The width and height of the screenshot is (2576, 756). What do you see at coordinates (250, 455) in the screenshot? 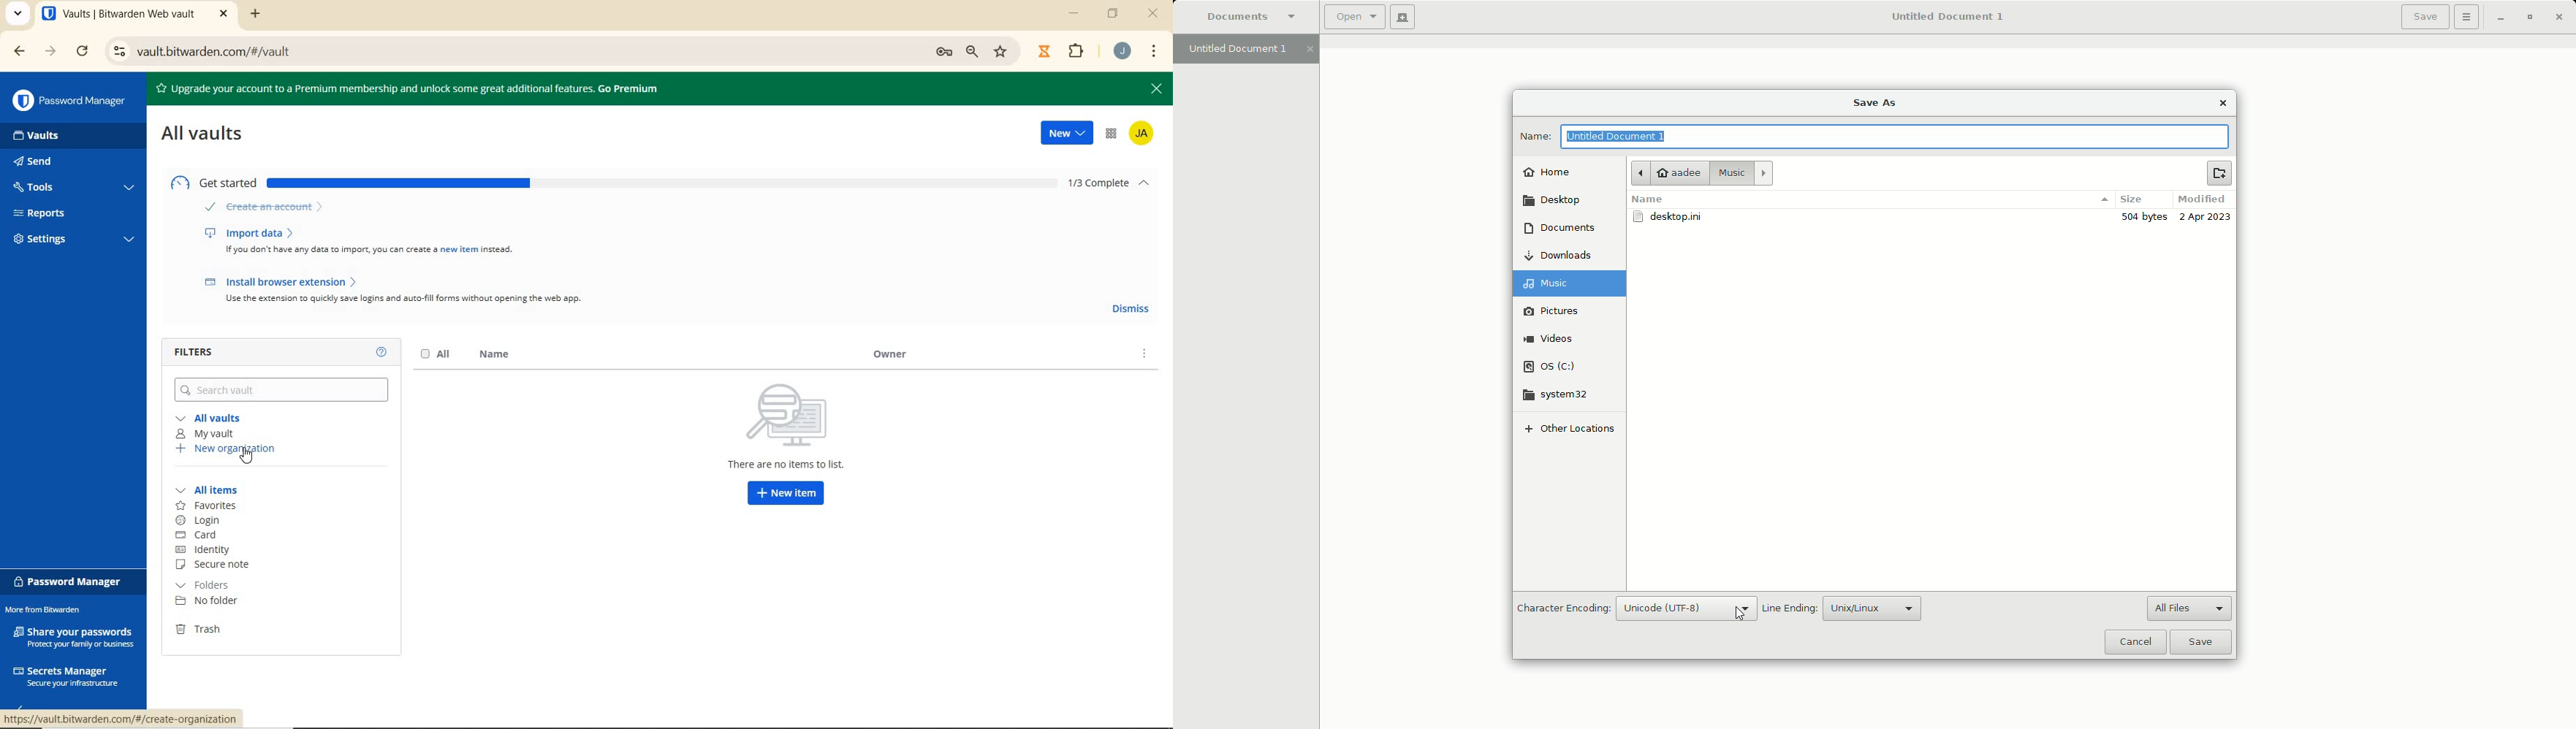
I see `cursor` at bounding box center [250, 455].